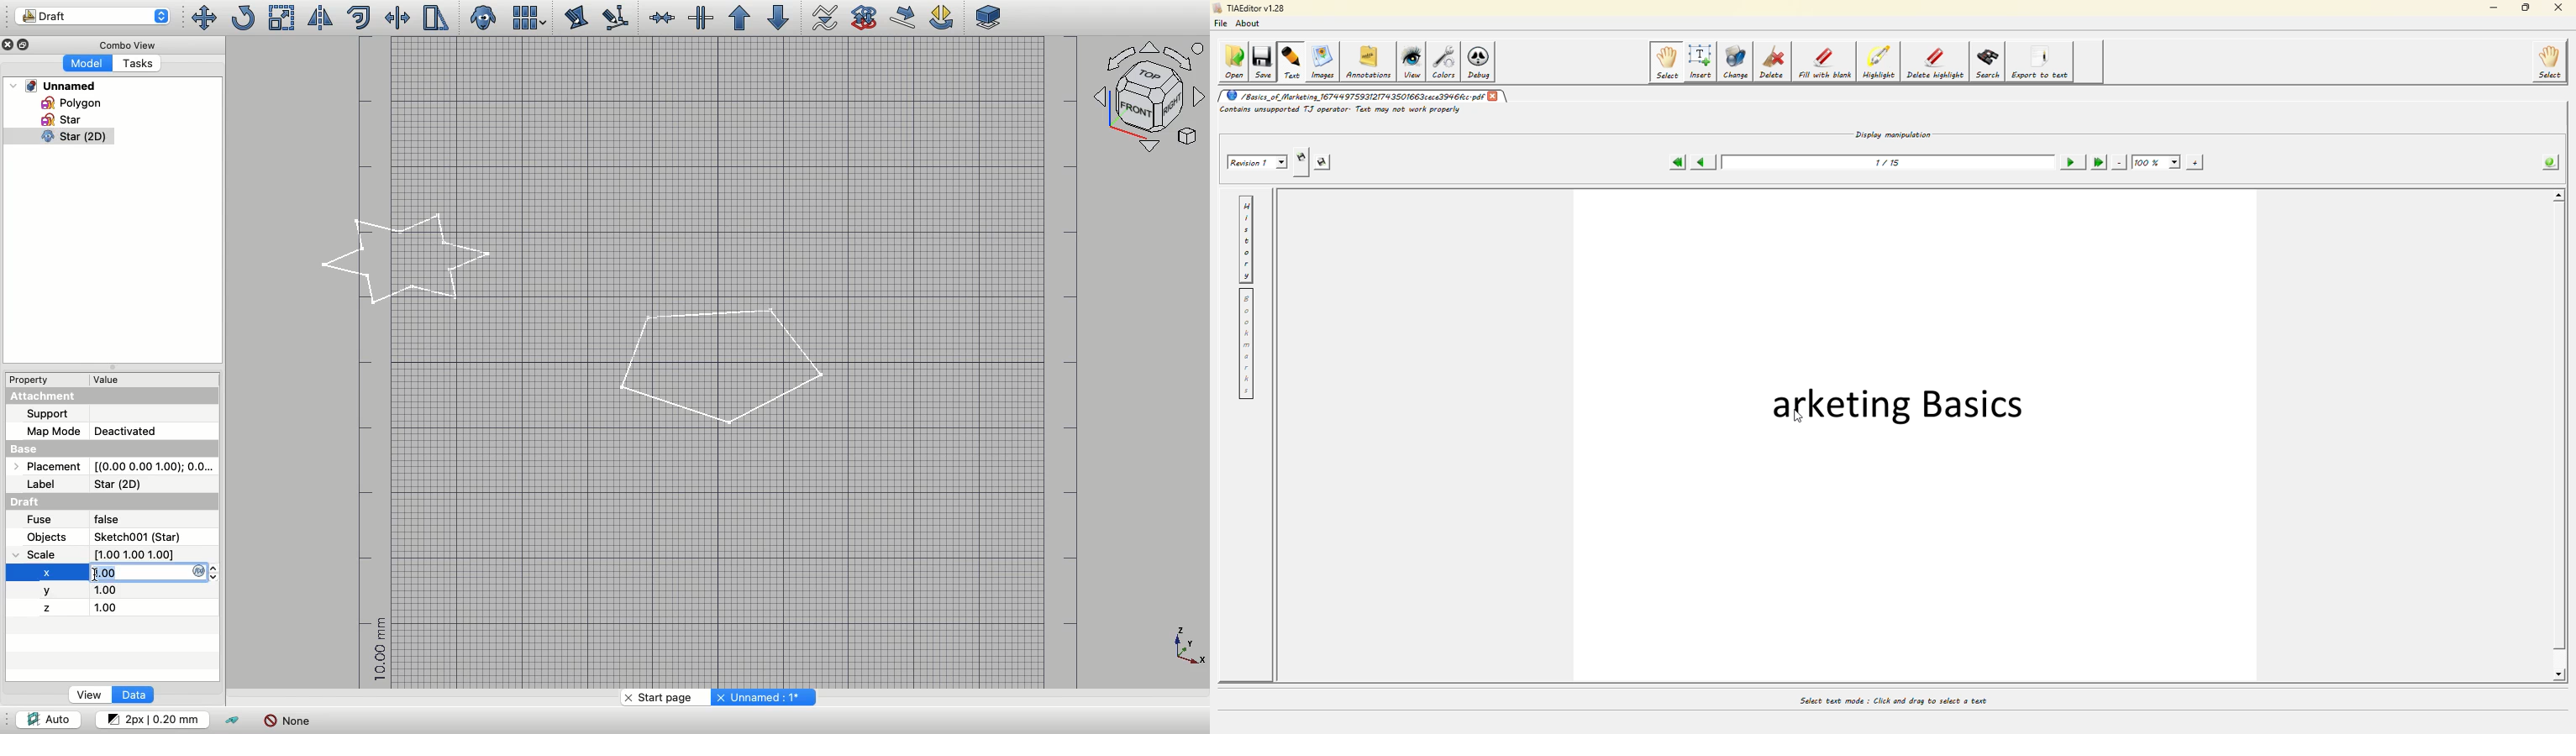 Image resolution: width=2576 pixels, height=756 pixels. Describe the element at coordinates (48, 718) in the screenshot. I see `Auto` at that location.